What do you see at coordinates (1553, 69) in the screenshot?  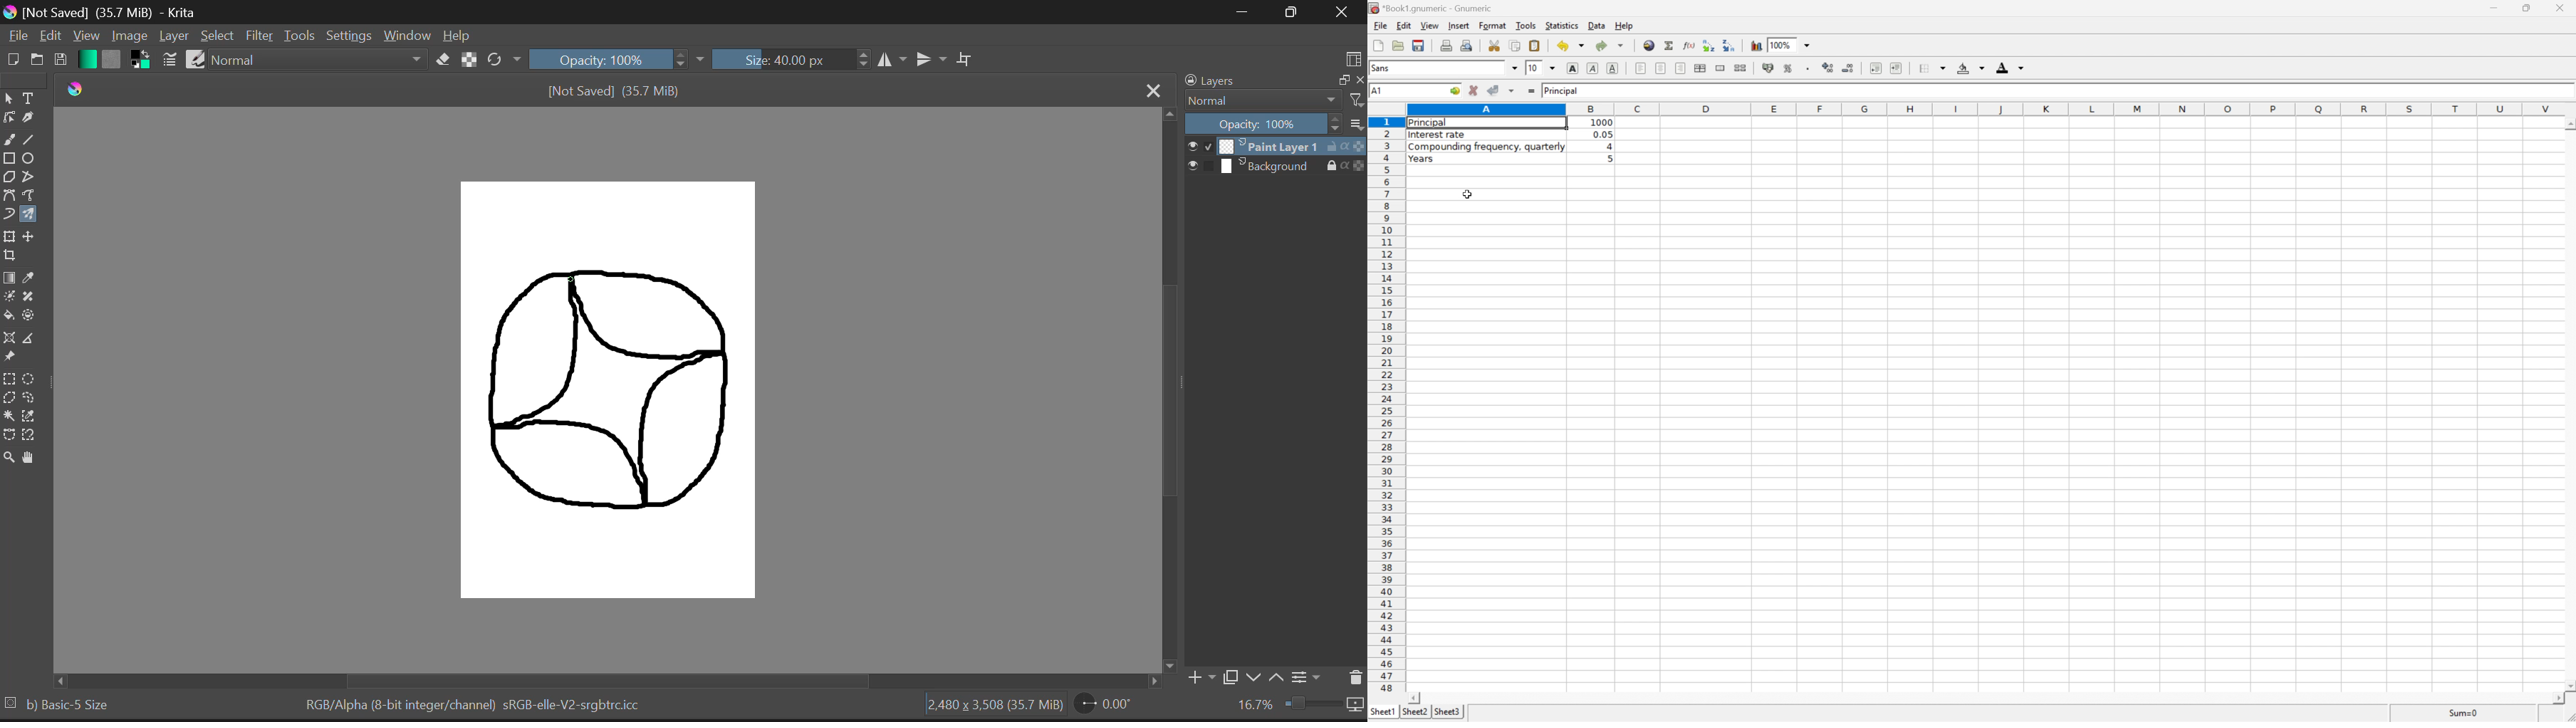 I see `drop down` at bounding box center [1553, 69].